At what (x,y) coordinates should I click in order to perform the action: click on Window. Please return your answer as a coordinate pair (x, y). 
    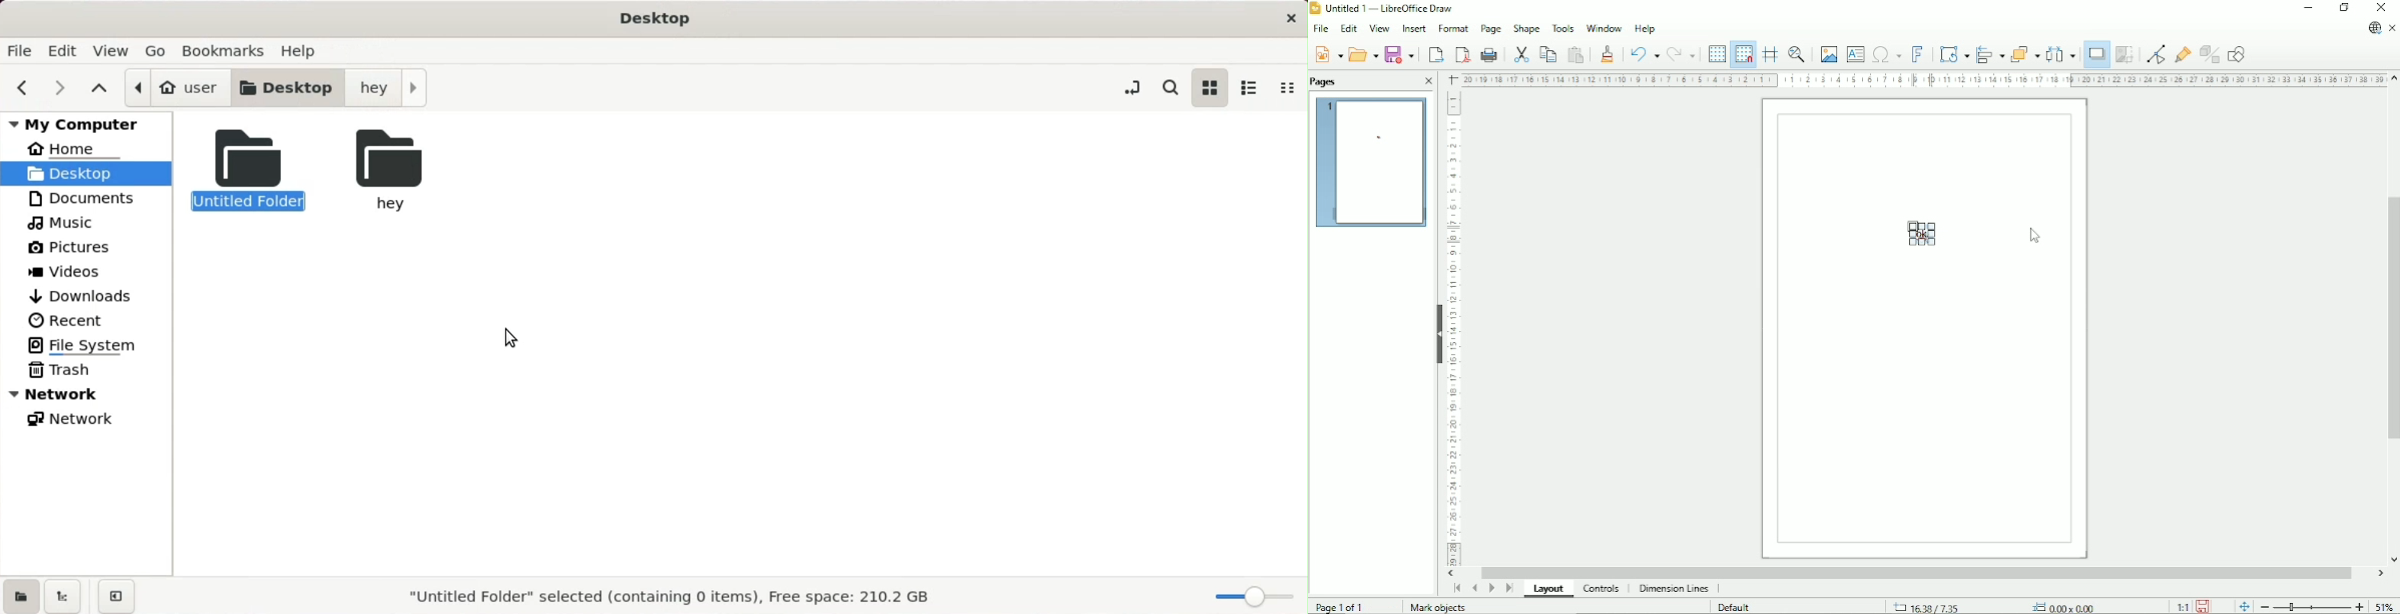
    Looking at the image, I should click on (1603, 27).